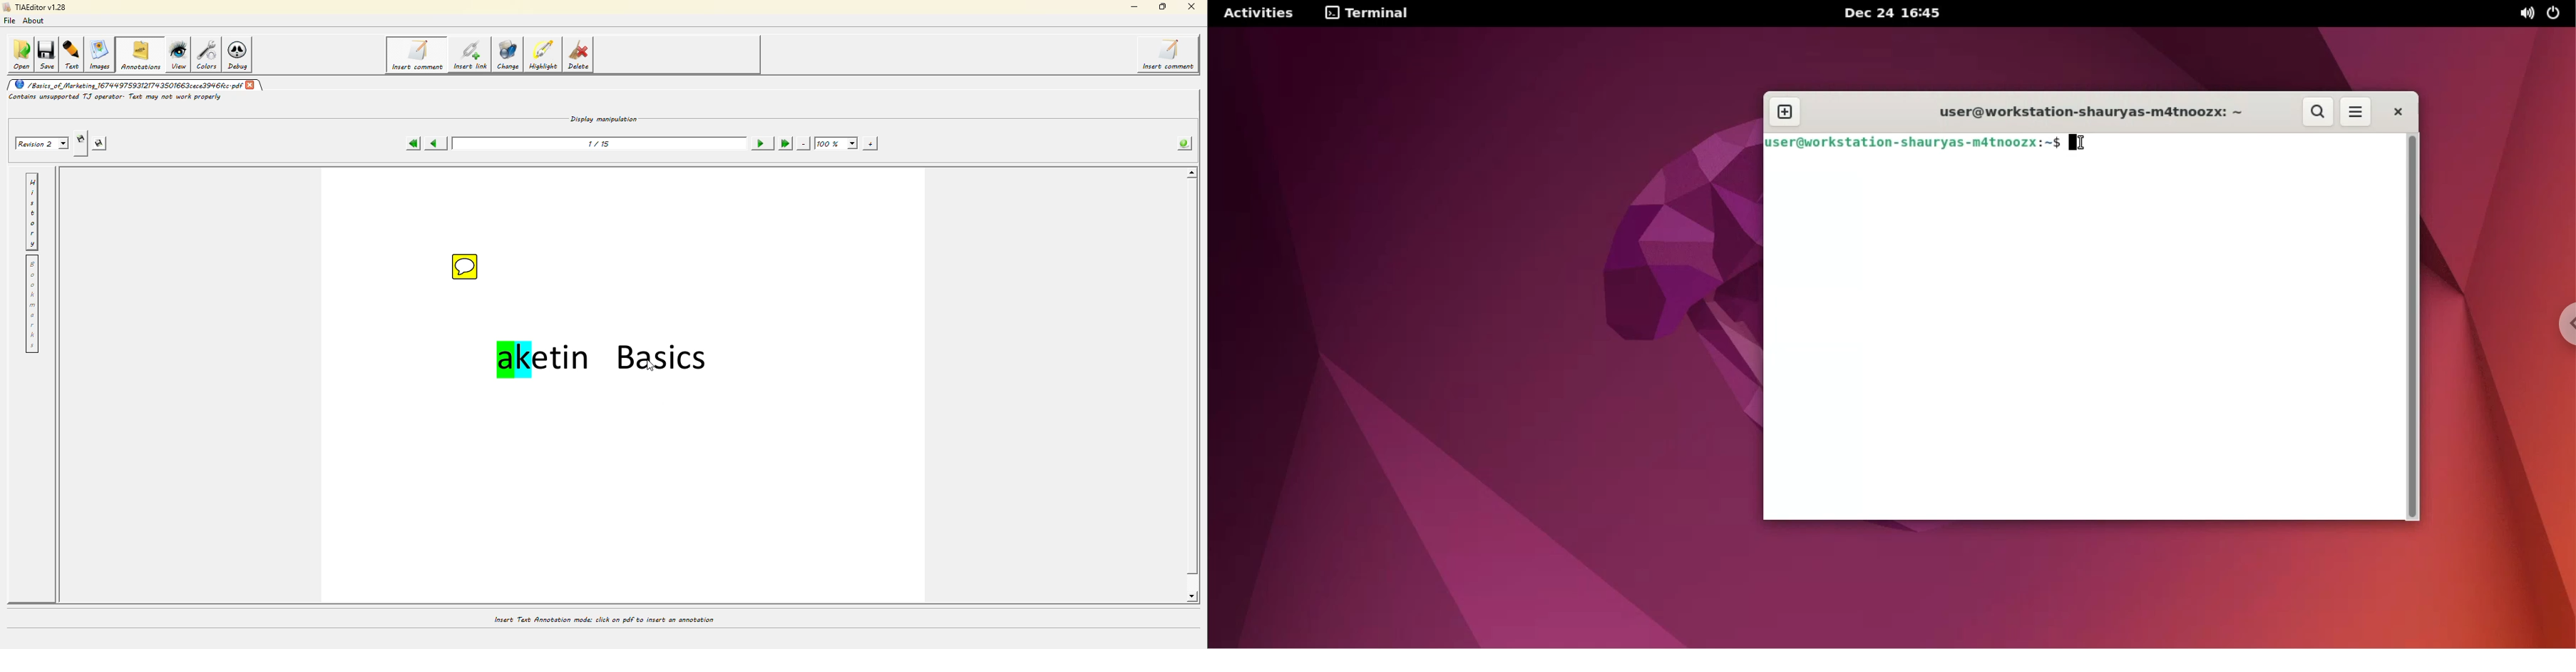 This screenshot has height=672, width=2576. I want to click on saves this revision, so click(103, 143).